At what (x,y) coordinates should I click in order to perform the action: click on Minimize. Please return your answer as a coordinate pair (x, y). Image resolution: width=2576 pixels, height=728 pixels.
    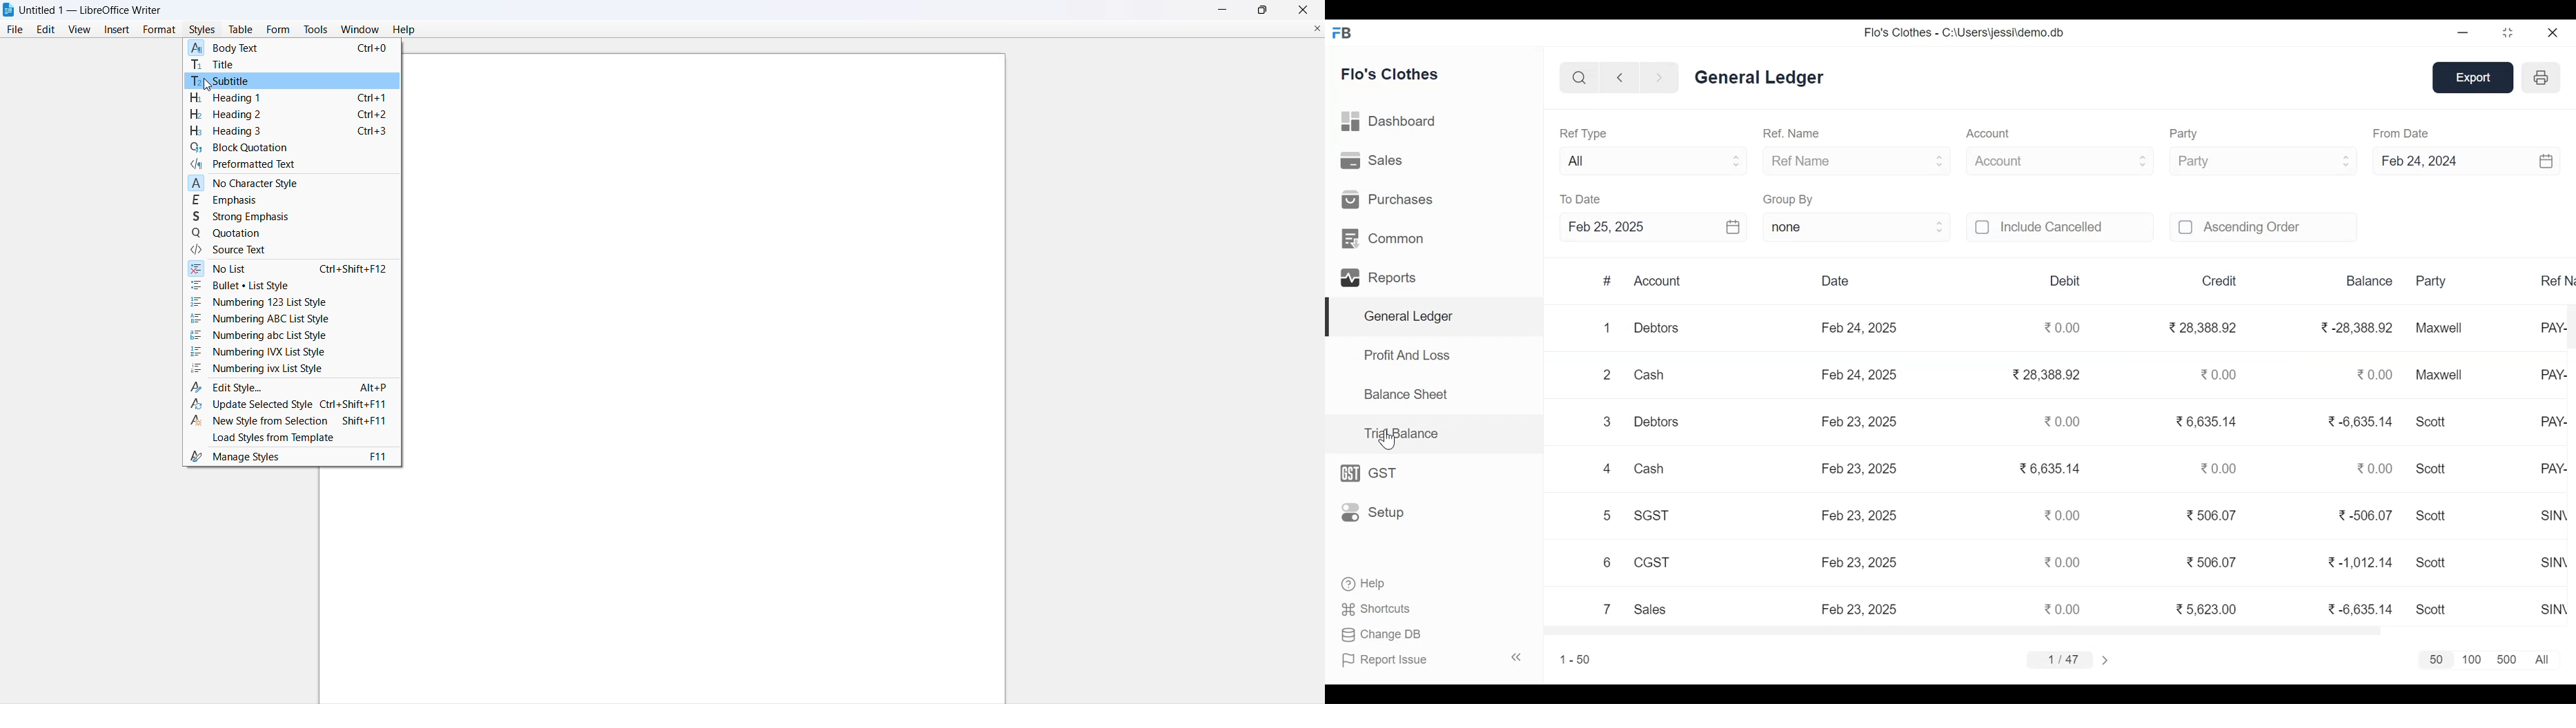
    Looking at the image, I should click on (2464, 33).